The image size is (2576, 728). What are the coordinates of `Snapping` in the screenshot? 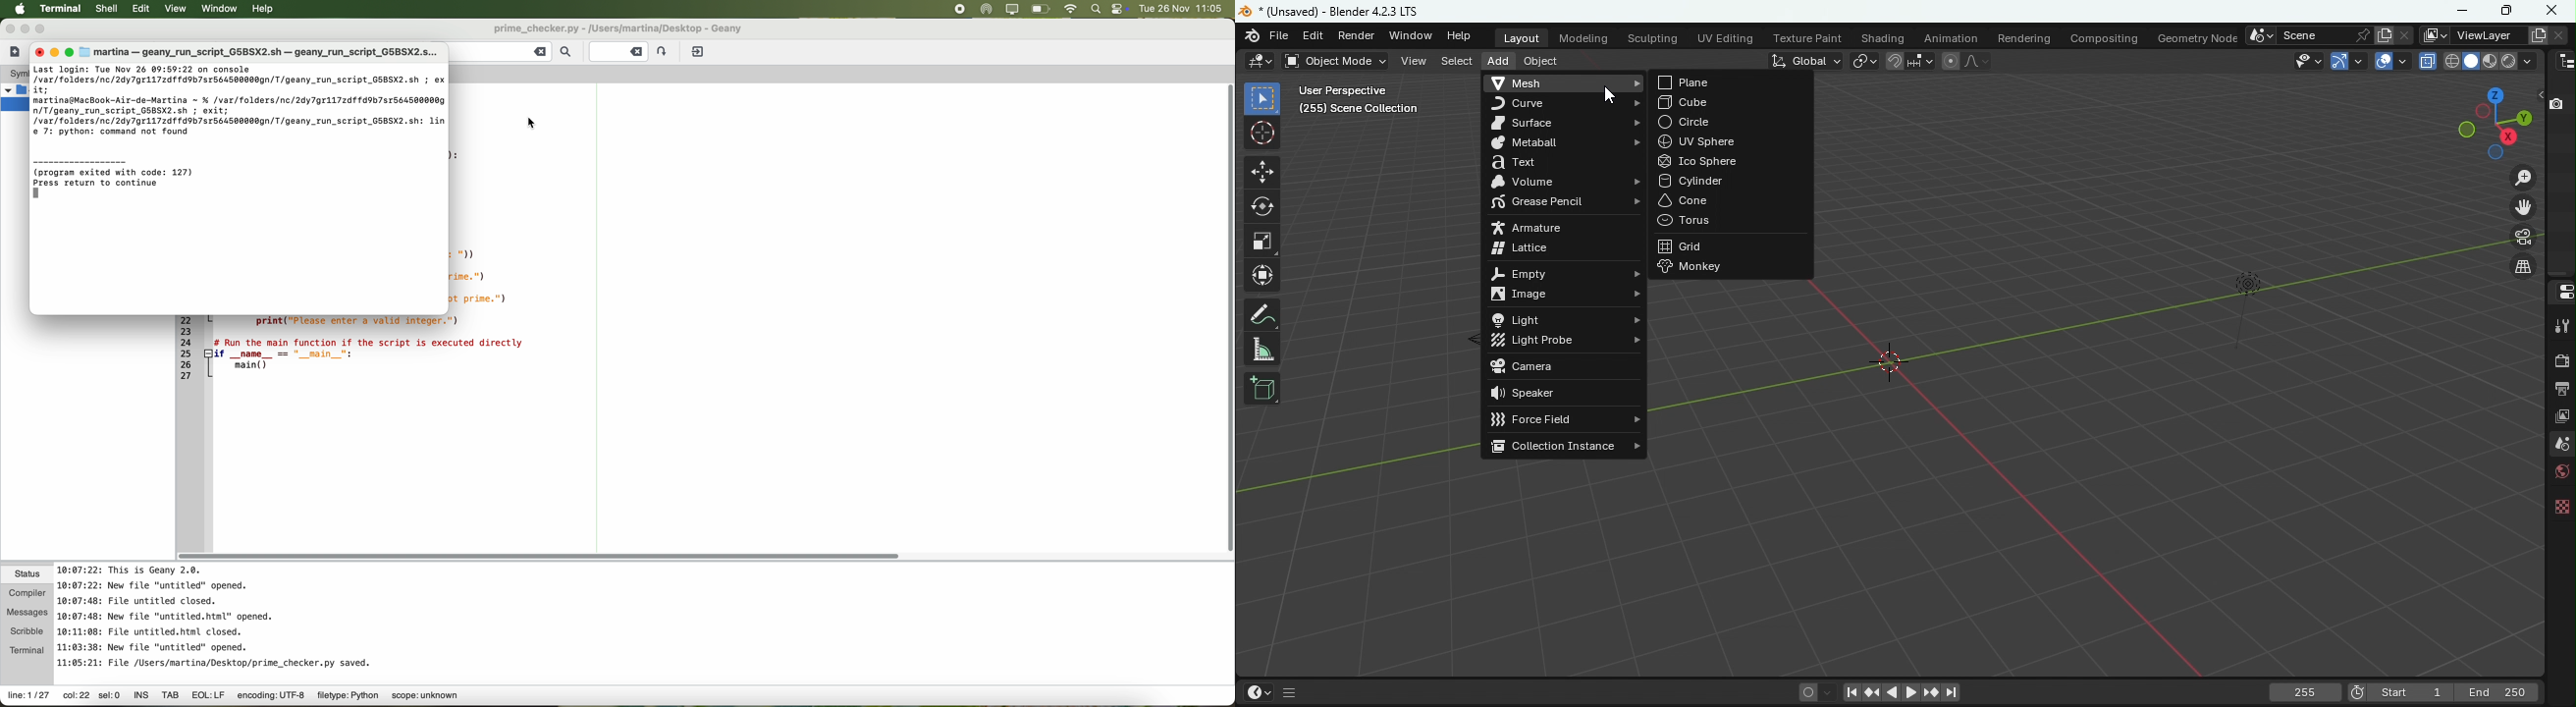 It's located at (1924, 62).